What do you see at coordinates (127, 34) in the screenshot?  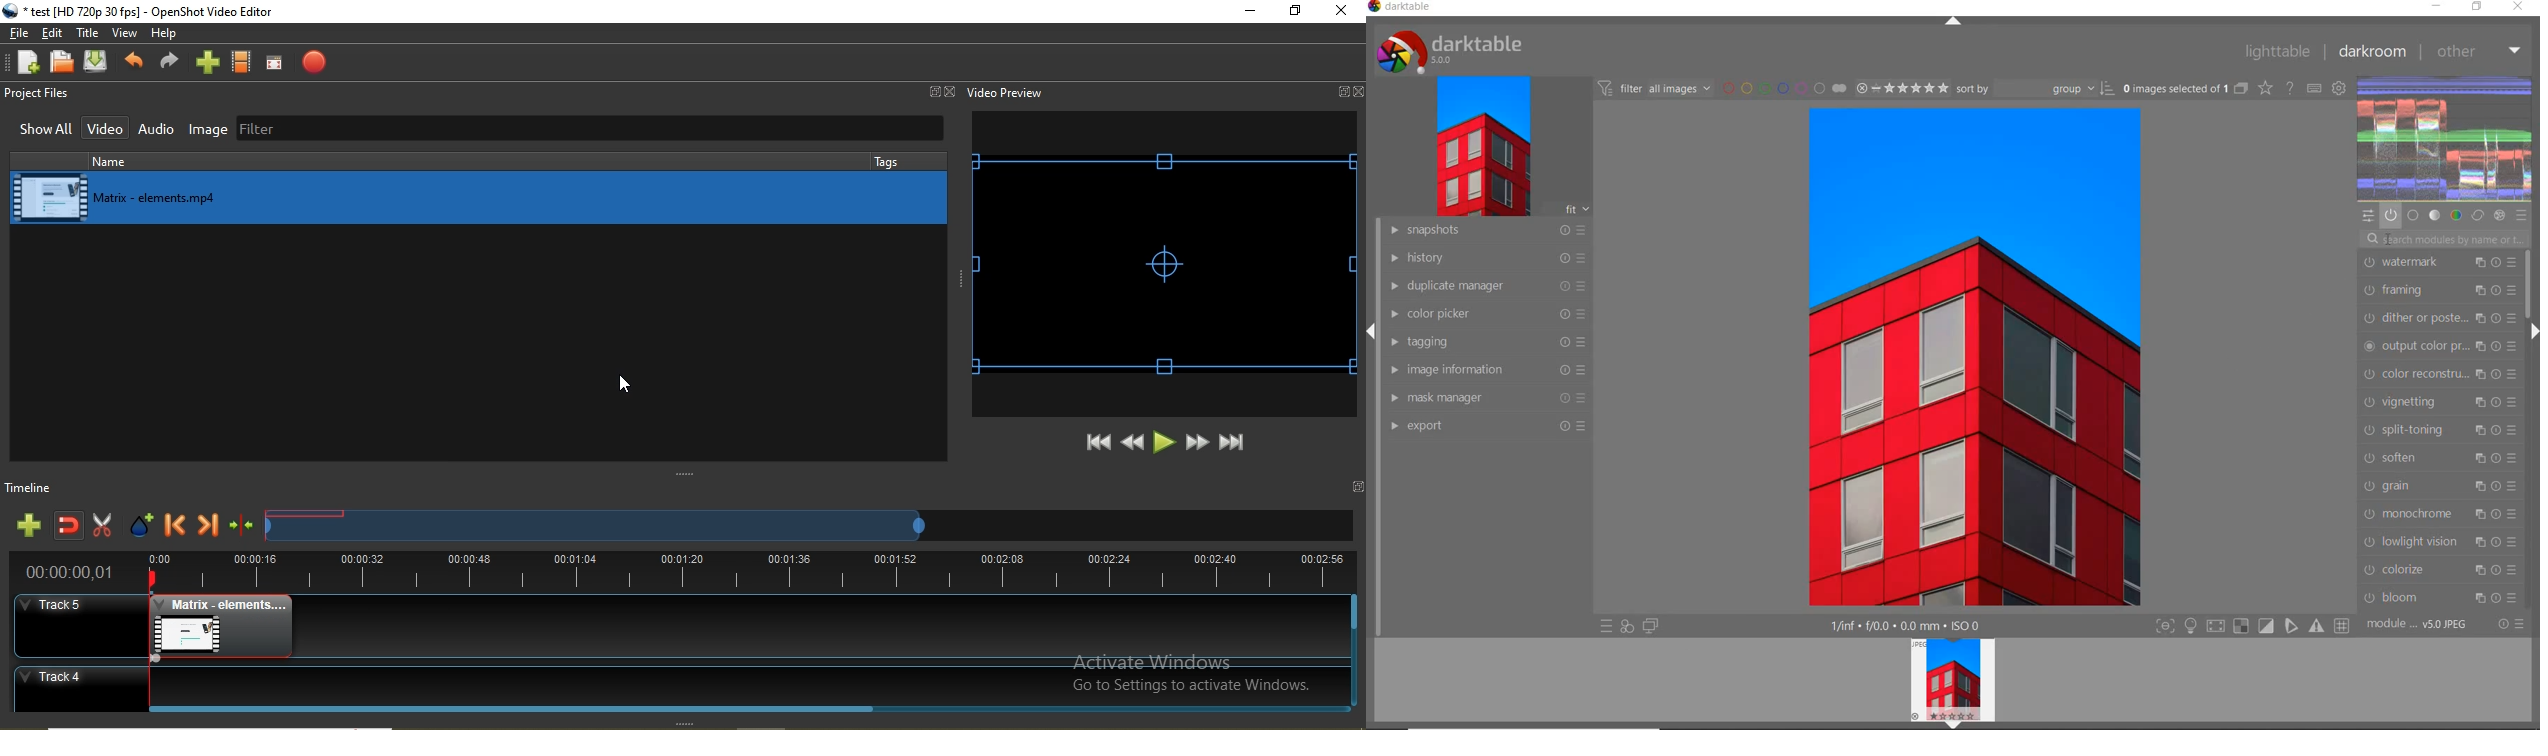 I see `View ` at bounding box center [127, 34].